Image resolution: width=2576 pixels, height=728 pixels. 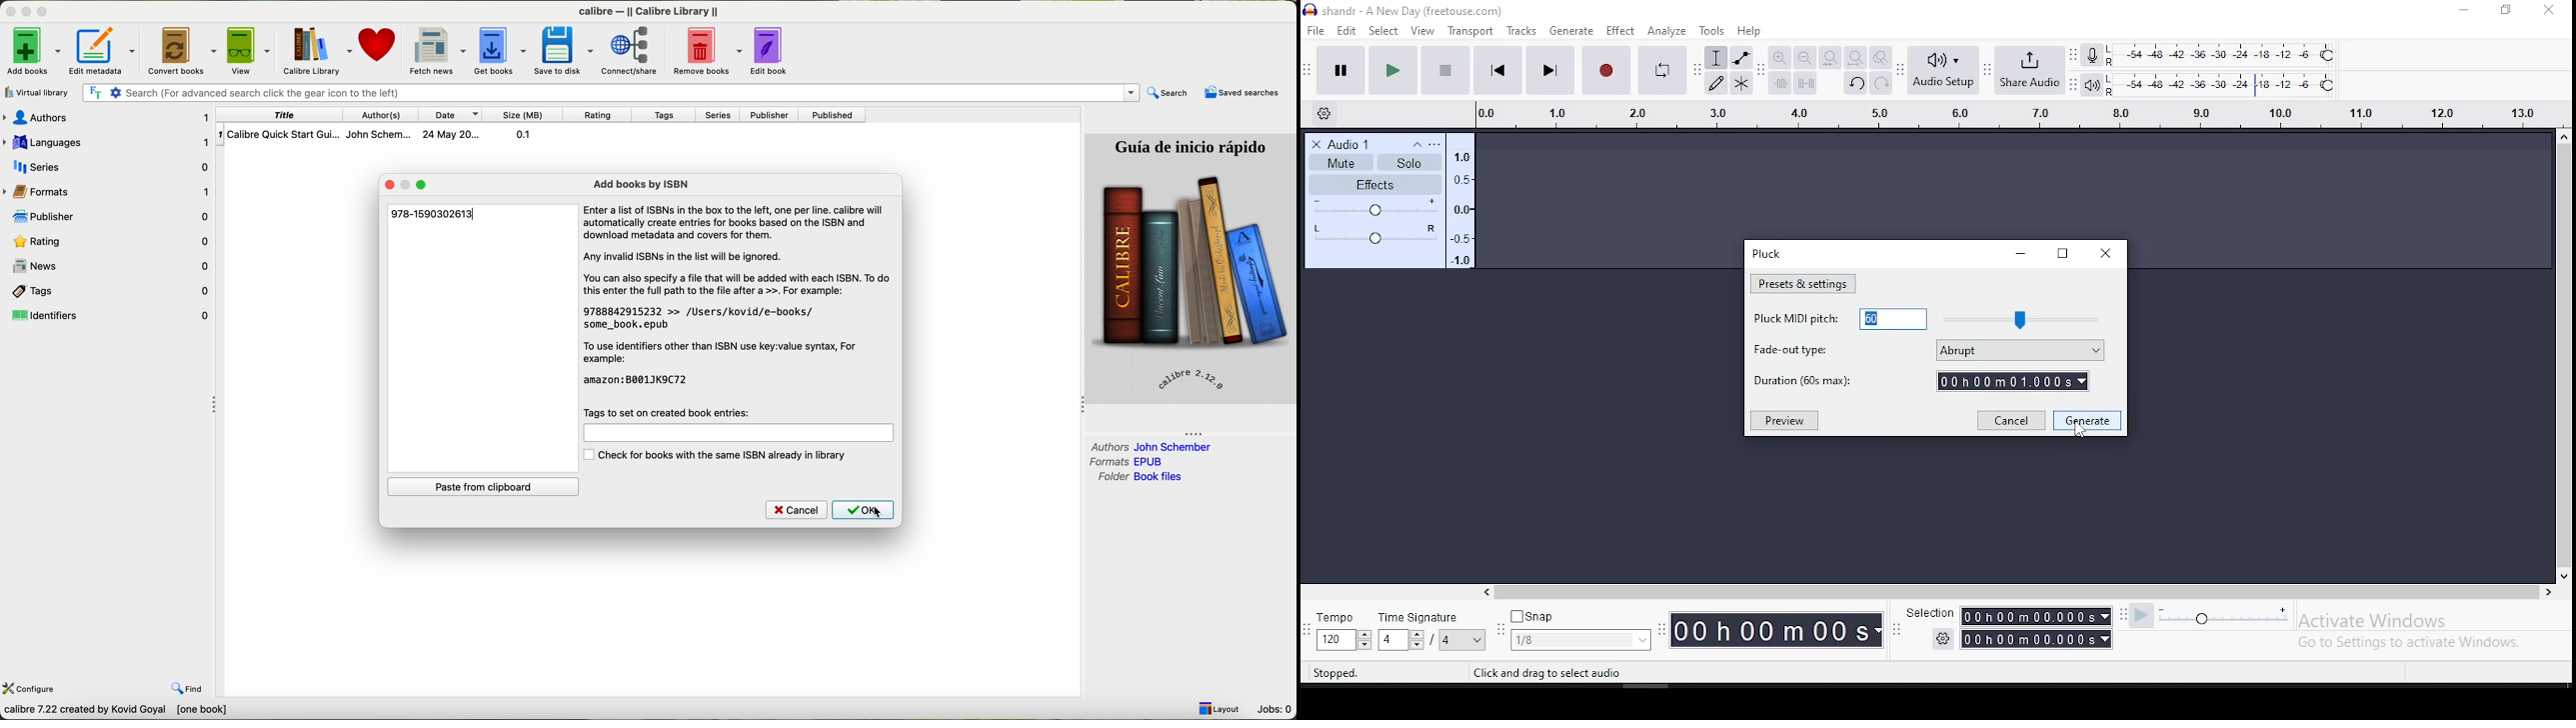 I want to click on view, so click(x=252, y=49).